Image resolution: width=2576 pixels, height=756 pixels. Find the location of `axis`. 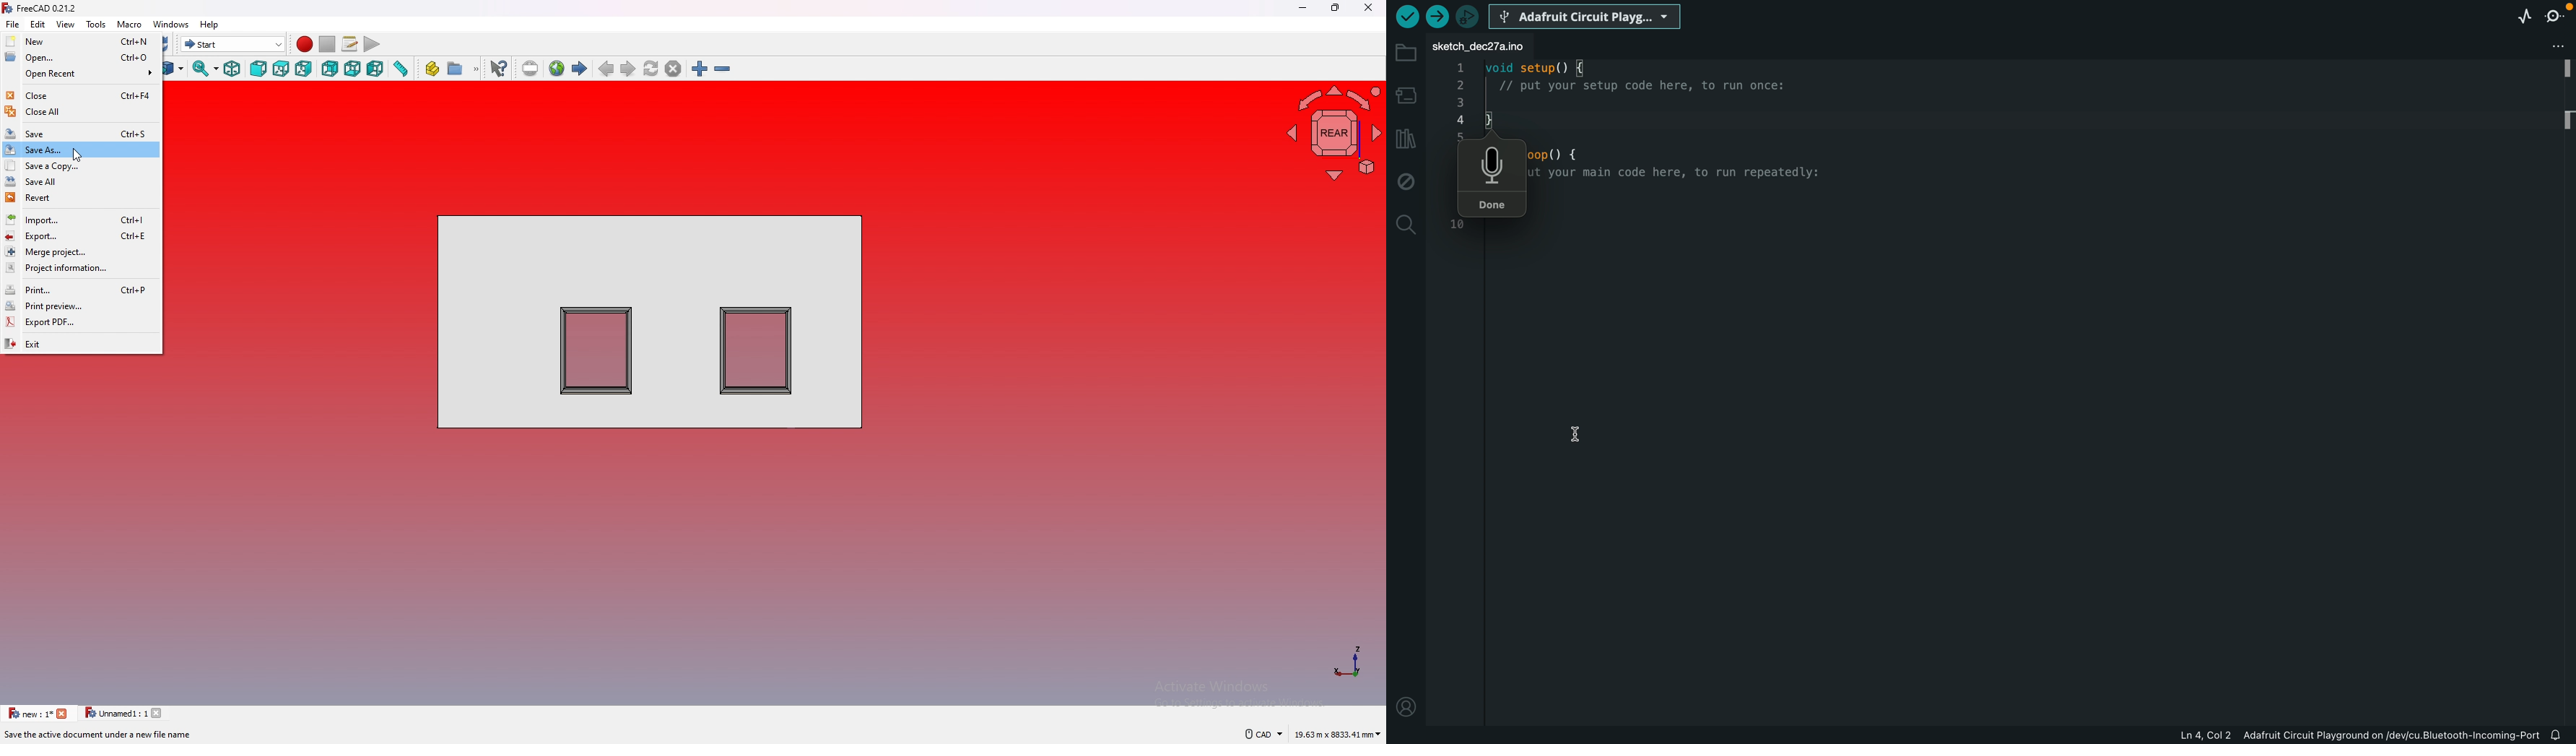

axis is located at coordinates (1348, 660).